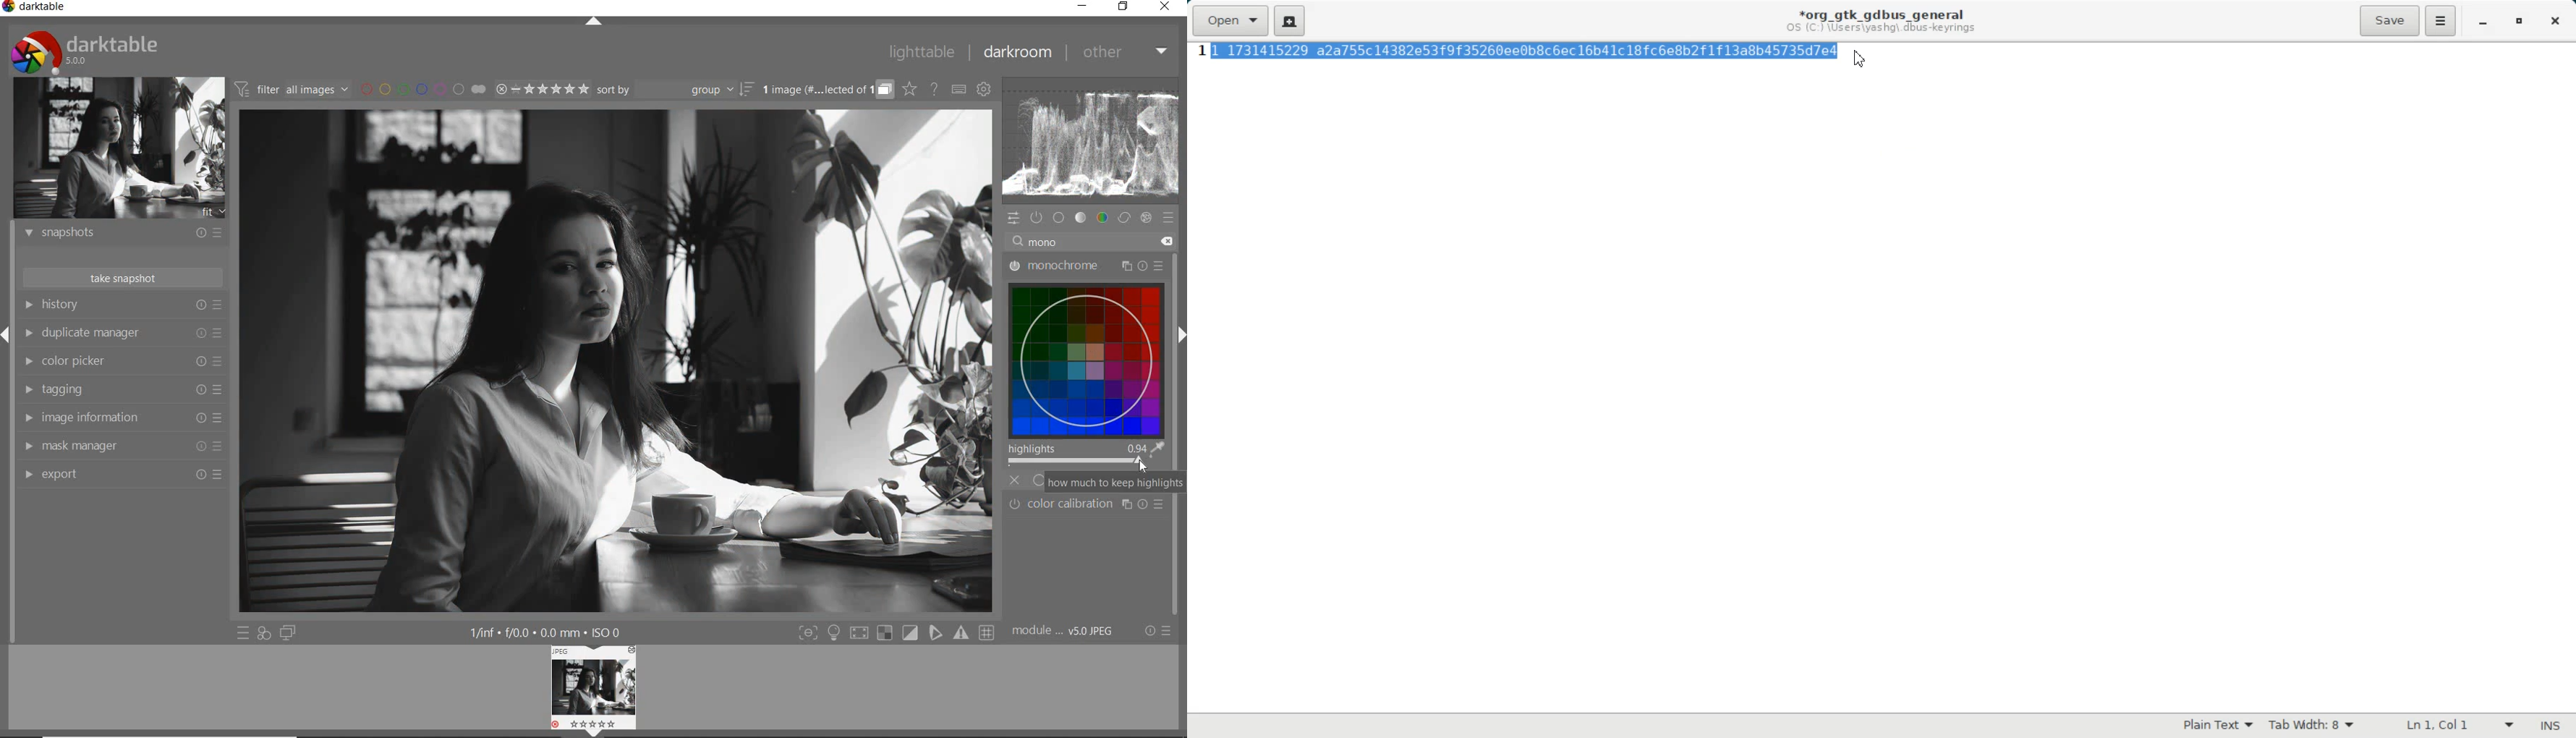 This screenshot has width=2576, height=756. What do you see at coordinates (1165, 6) in the screenshot?
I see `close` at bounding box center [1165, 6].